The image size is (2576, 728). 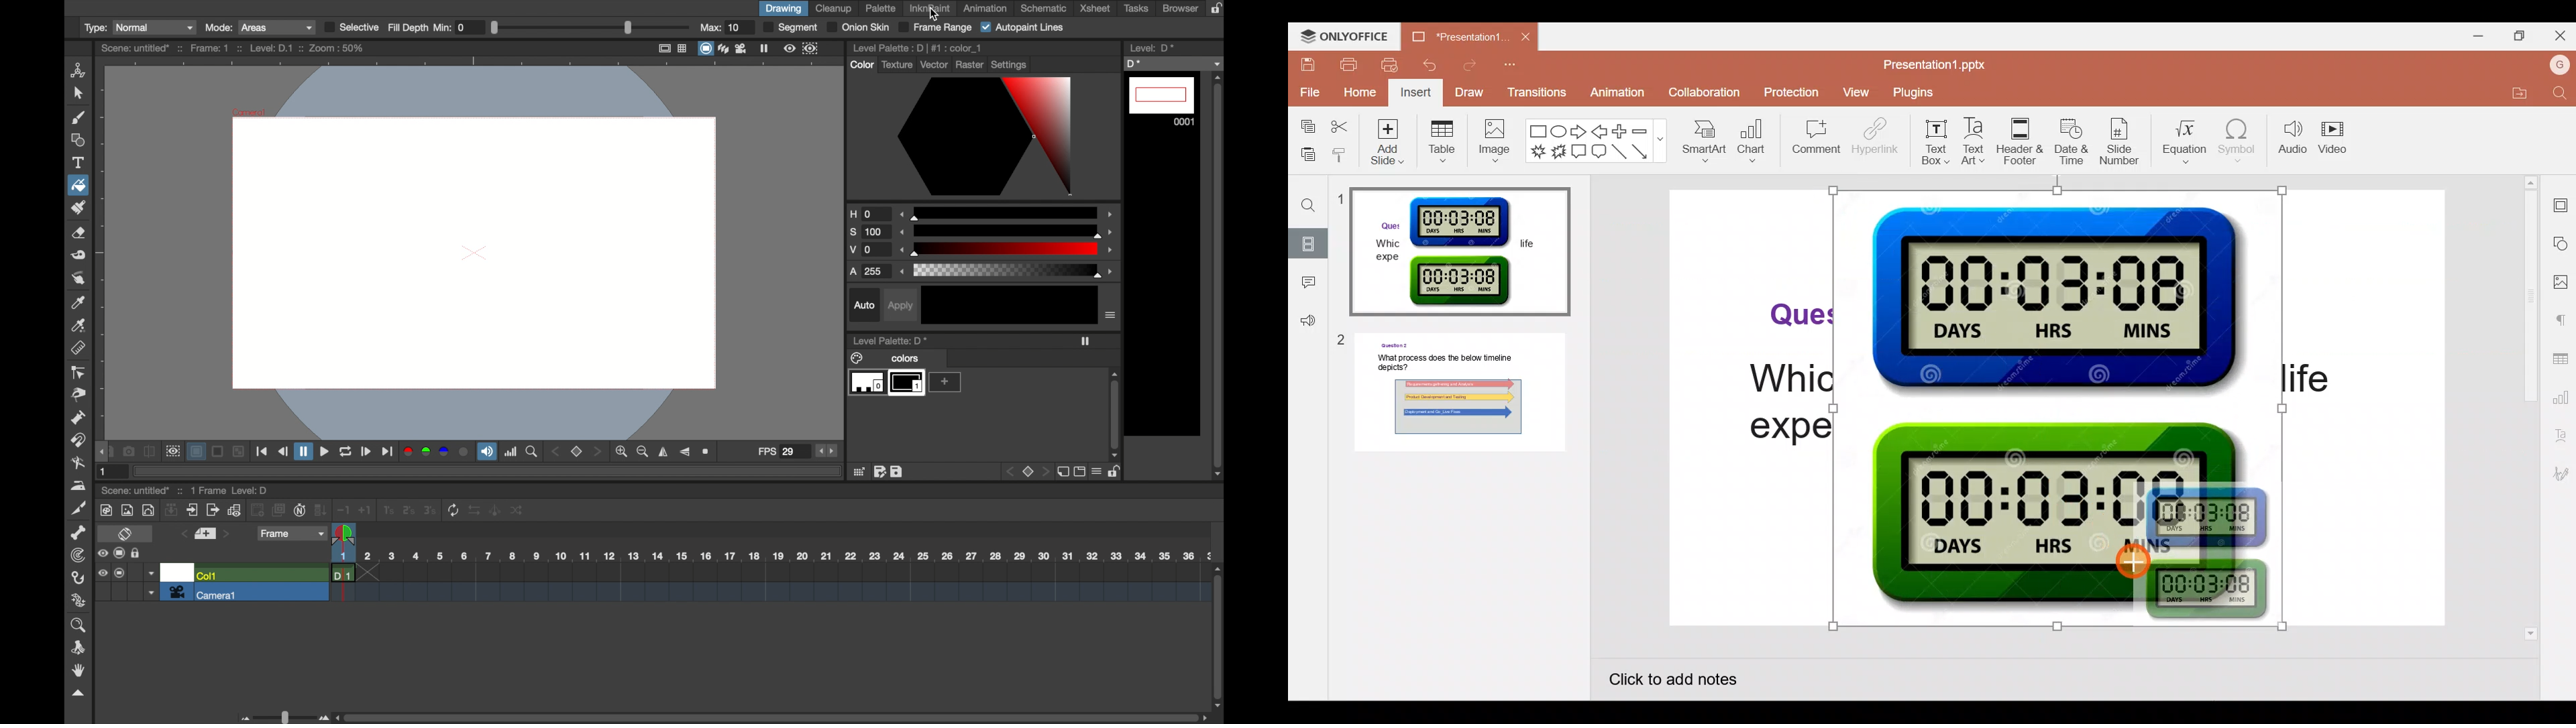 I want to click on Maximize, so click(x=2519, y=35).